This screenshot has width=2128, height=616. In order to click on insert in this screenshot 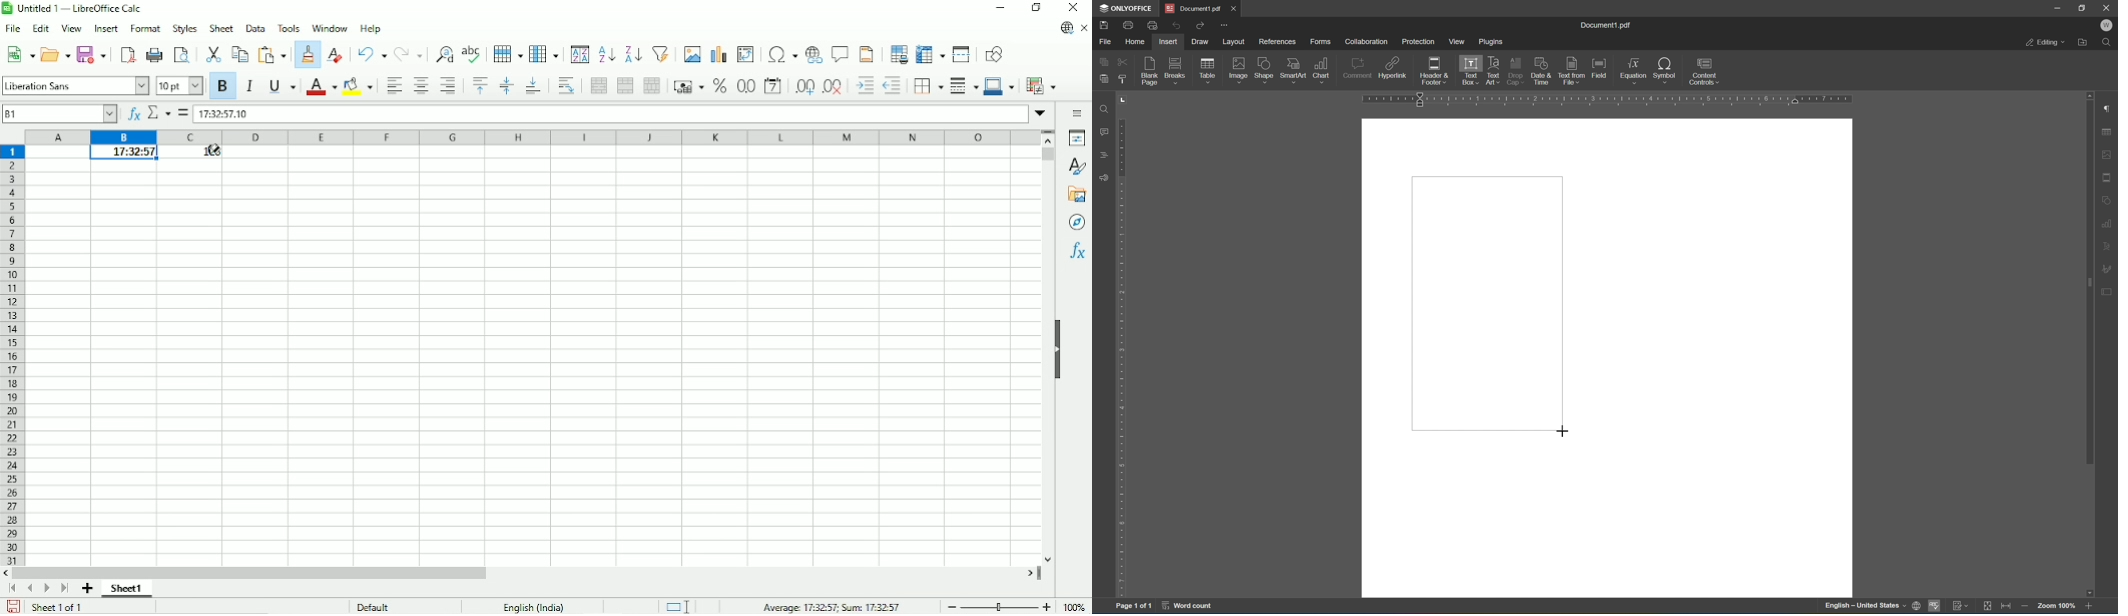, I will do `click(1167, 42)`.